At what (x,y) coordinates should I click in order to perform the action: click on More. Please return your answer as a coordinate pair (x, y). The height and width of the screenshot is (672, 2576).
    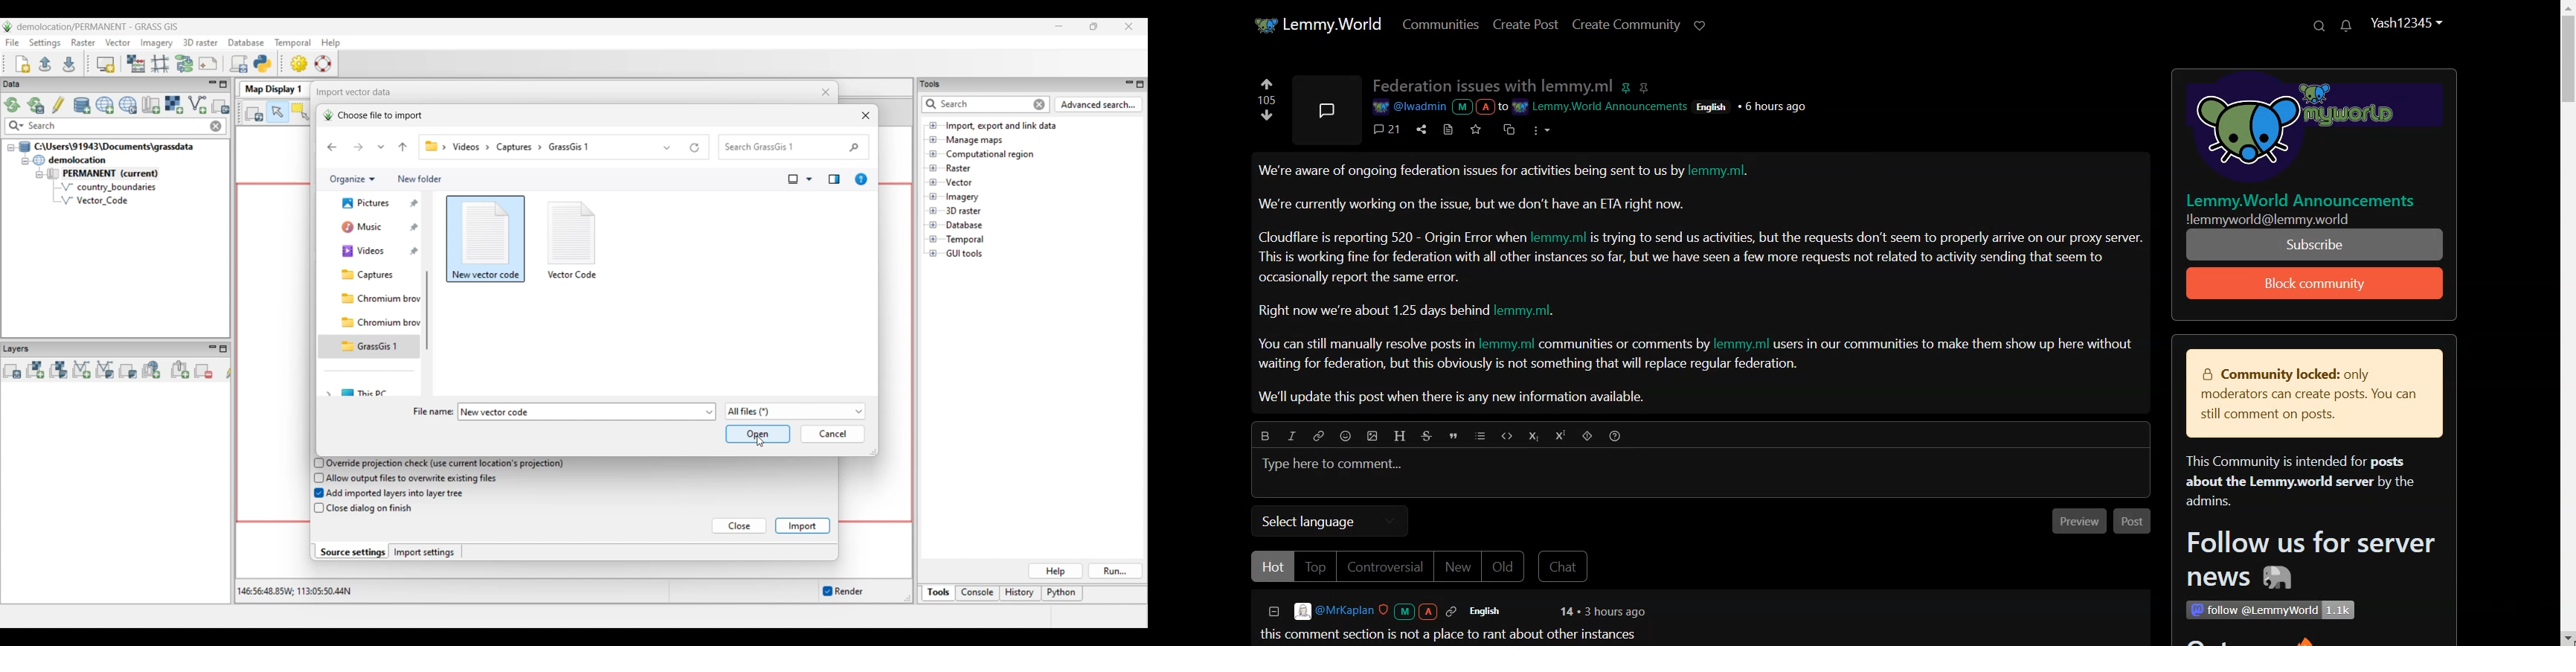
    Looking at the image, I should click on (1541, 131).